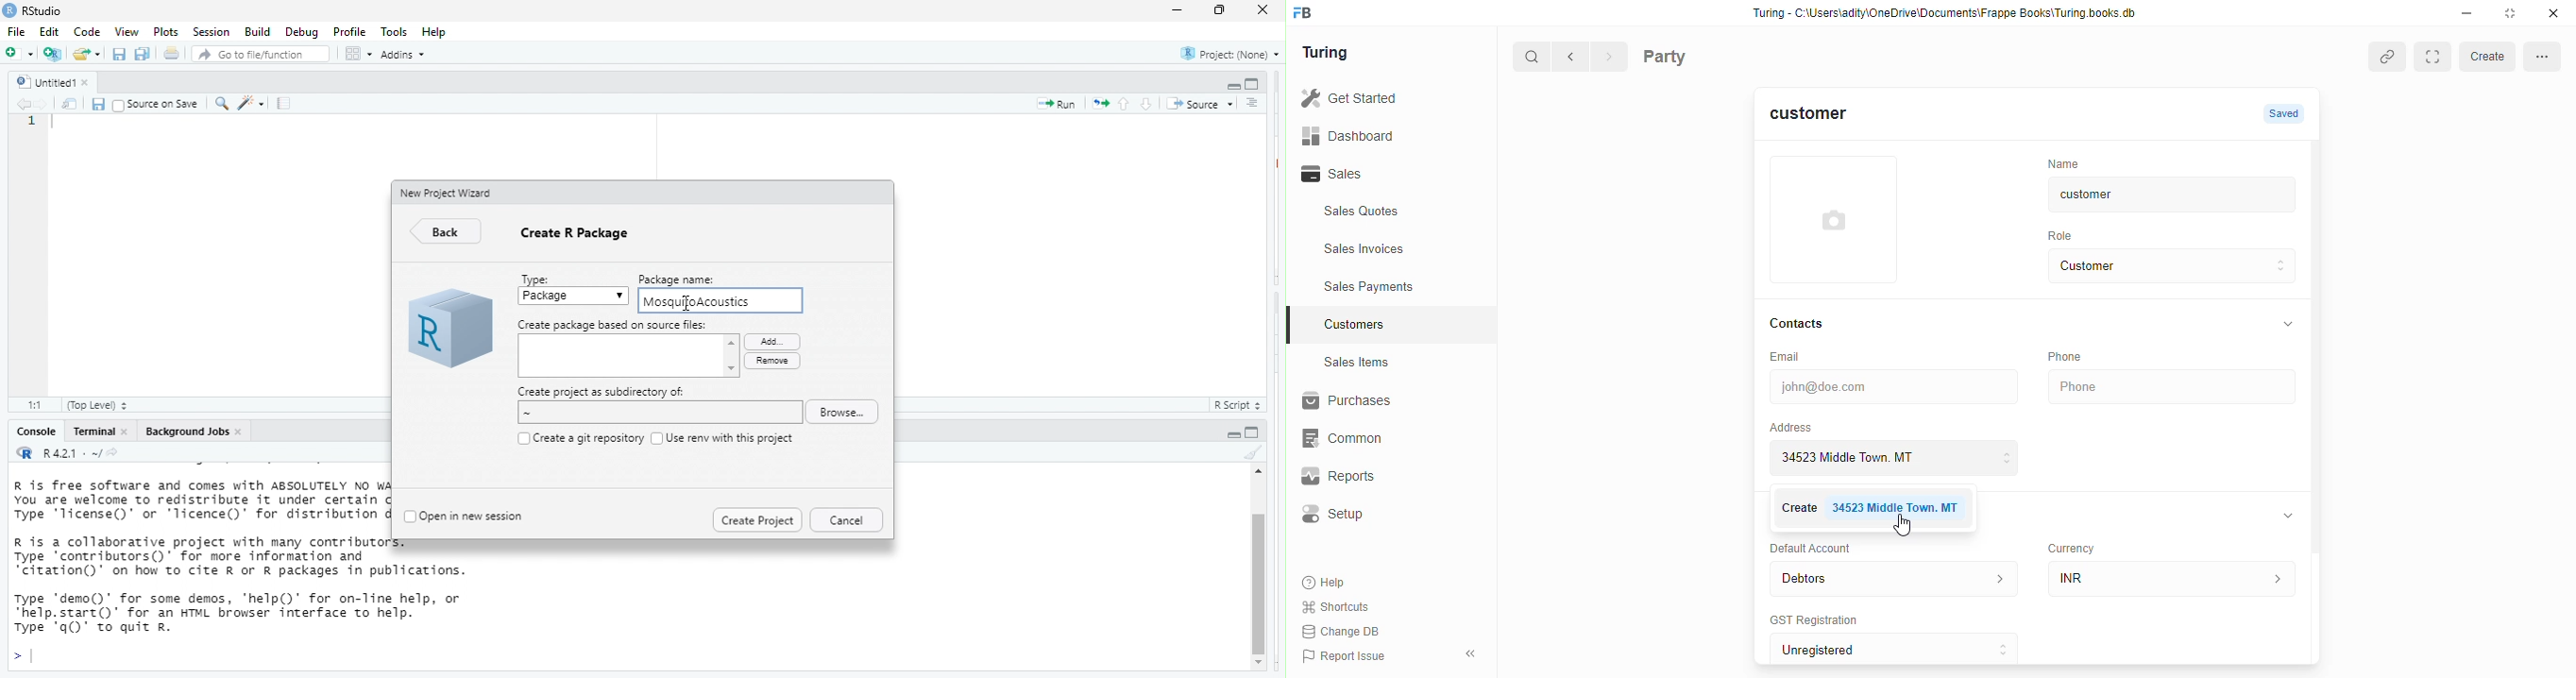 The height and width of the screenshot is (700, 2576). I want to click on Debug, so click(300, 32).